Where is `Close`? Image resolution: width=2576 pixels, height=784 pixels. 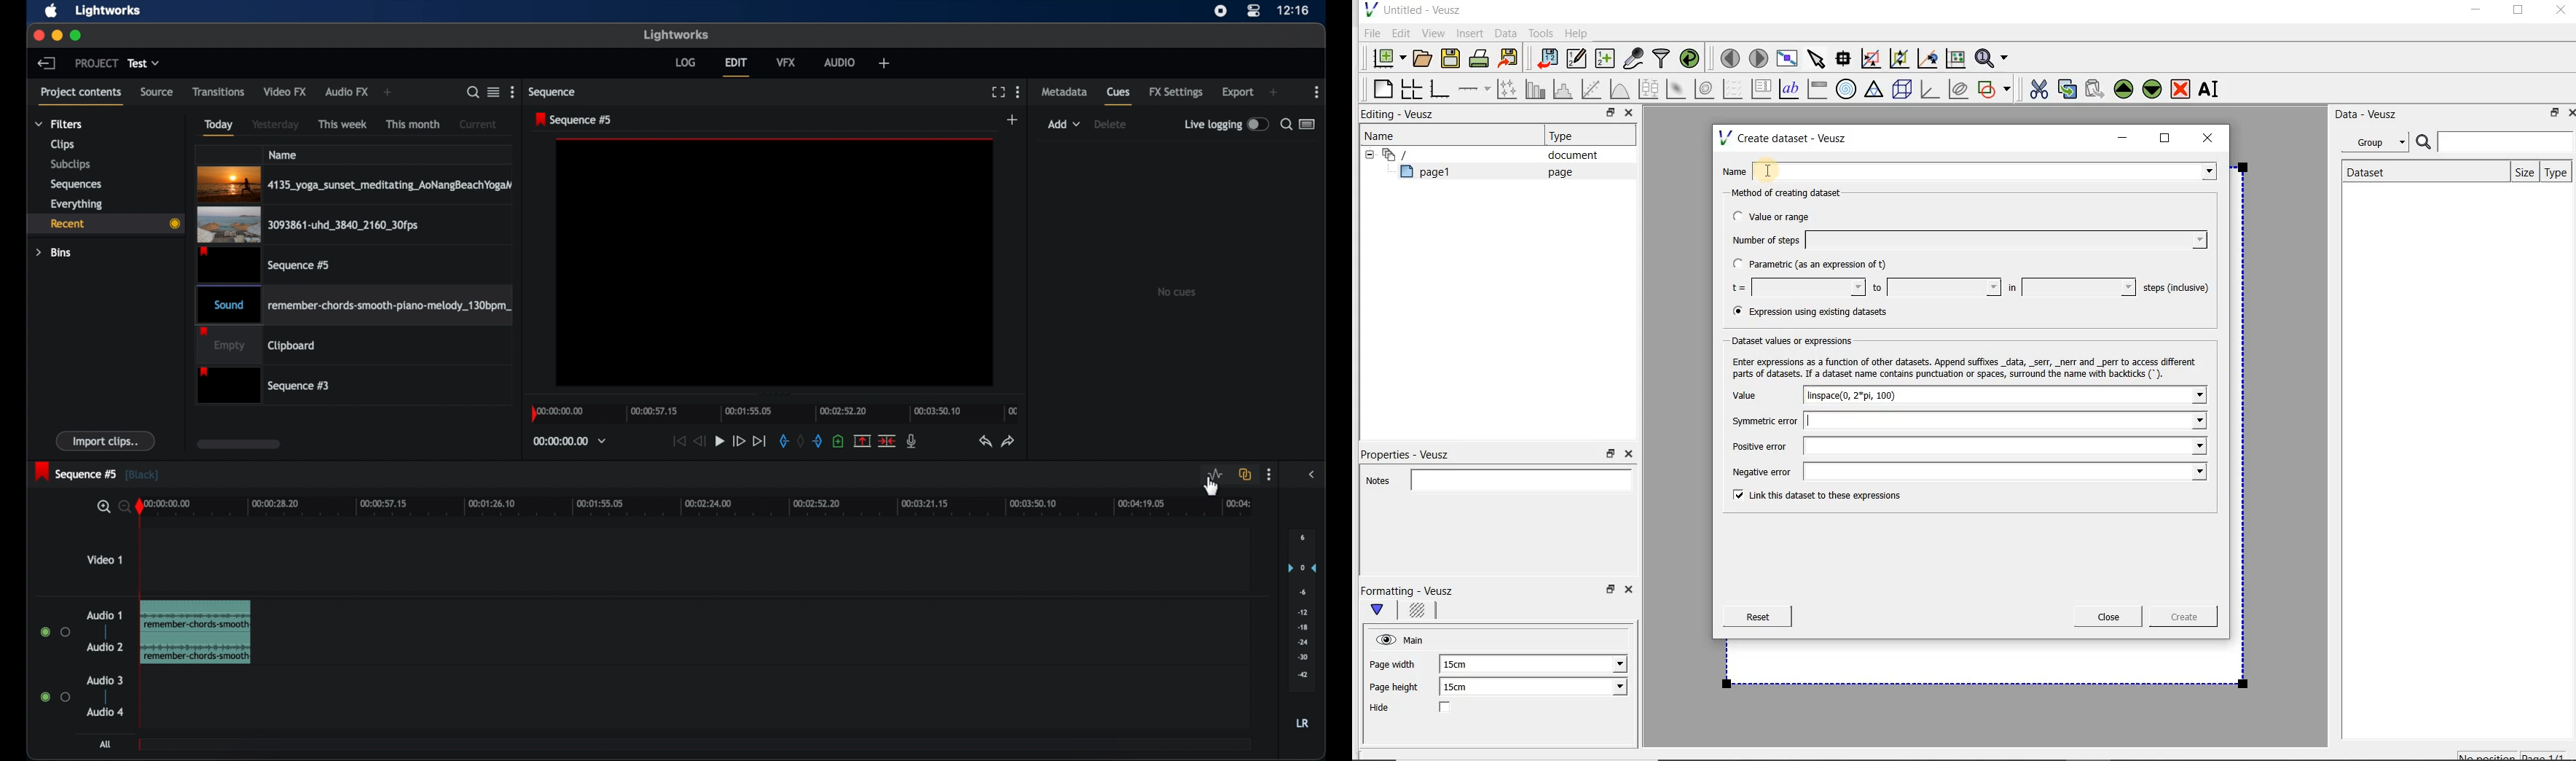
Close is located at coordinates (1627, 454).